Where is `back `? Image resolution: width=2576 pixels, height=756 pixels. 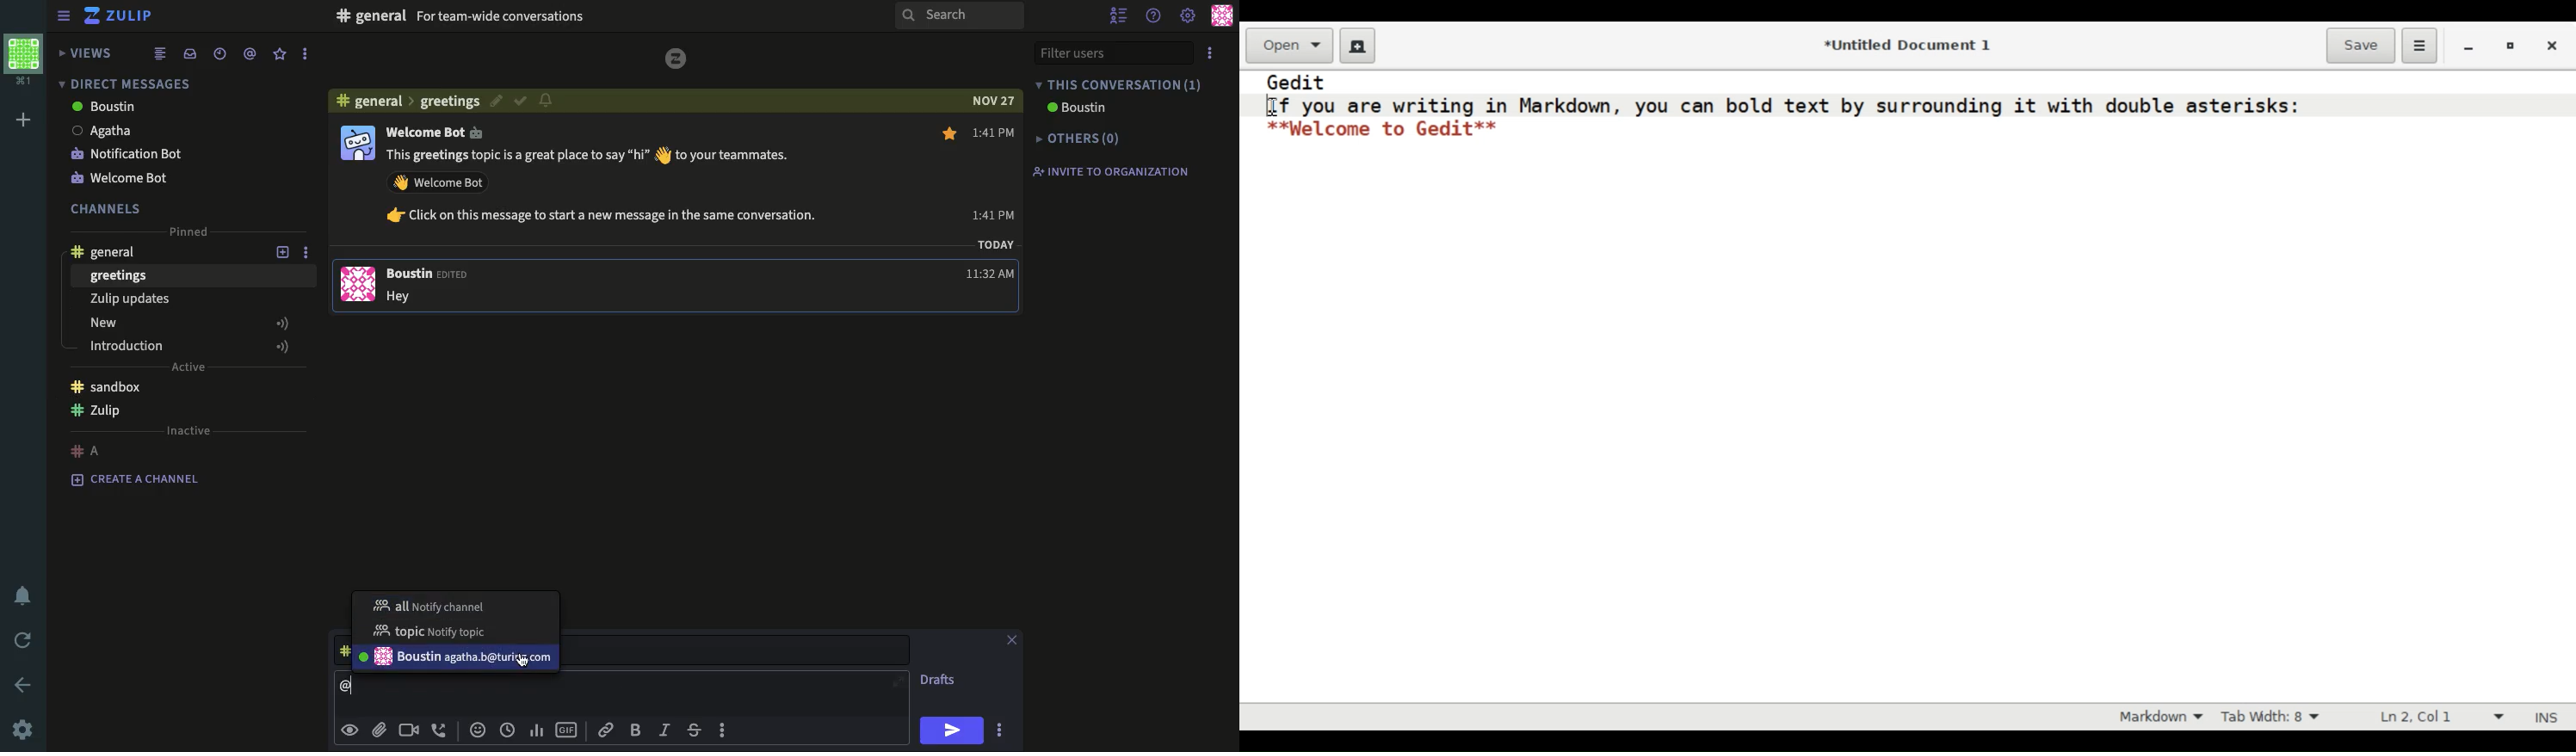
back  is located at coordinates (25, 686).